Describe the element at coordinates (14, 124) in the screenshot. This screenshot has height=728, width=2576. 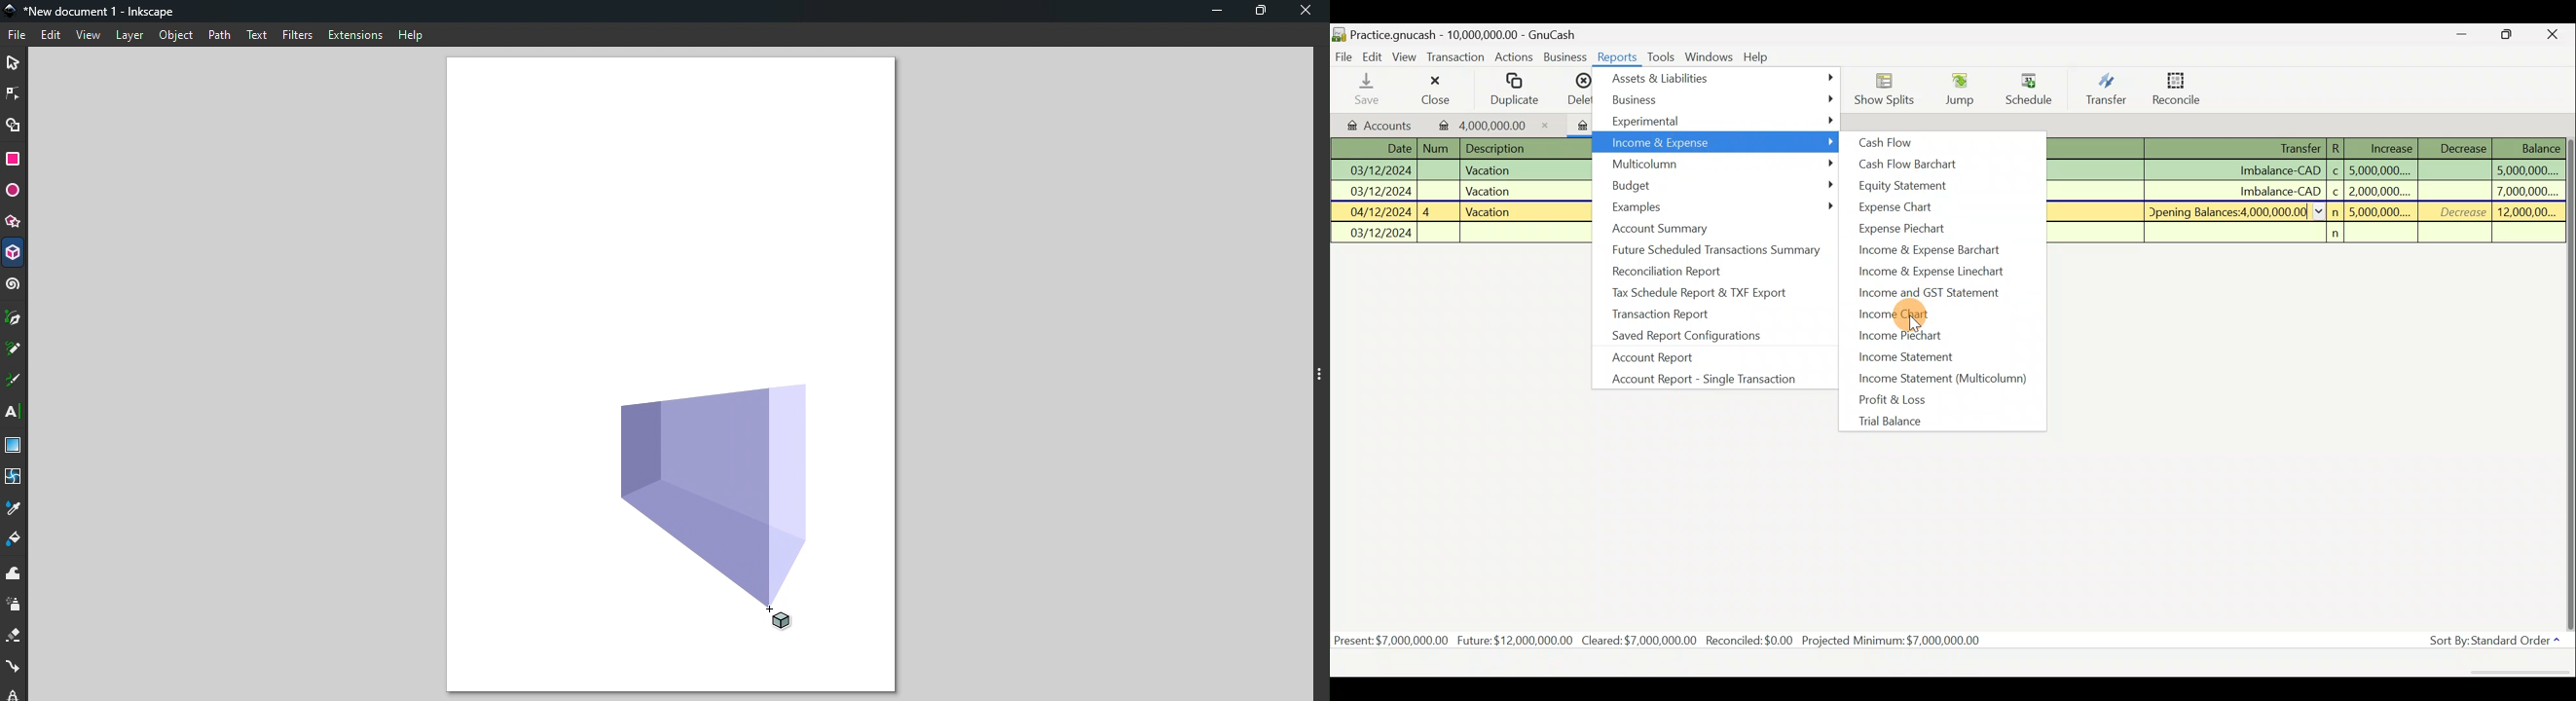
I see `Shape builder tool` at that location.